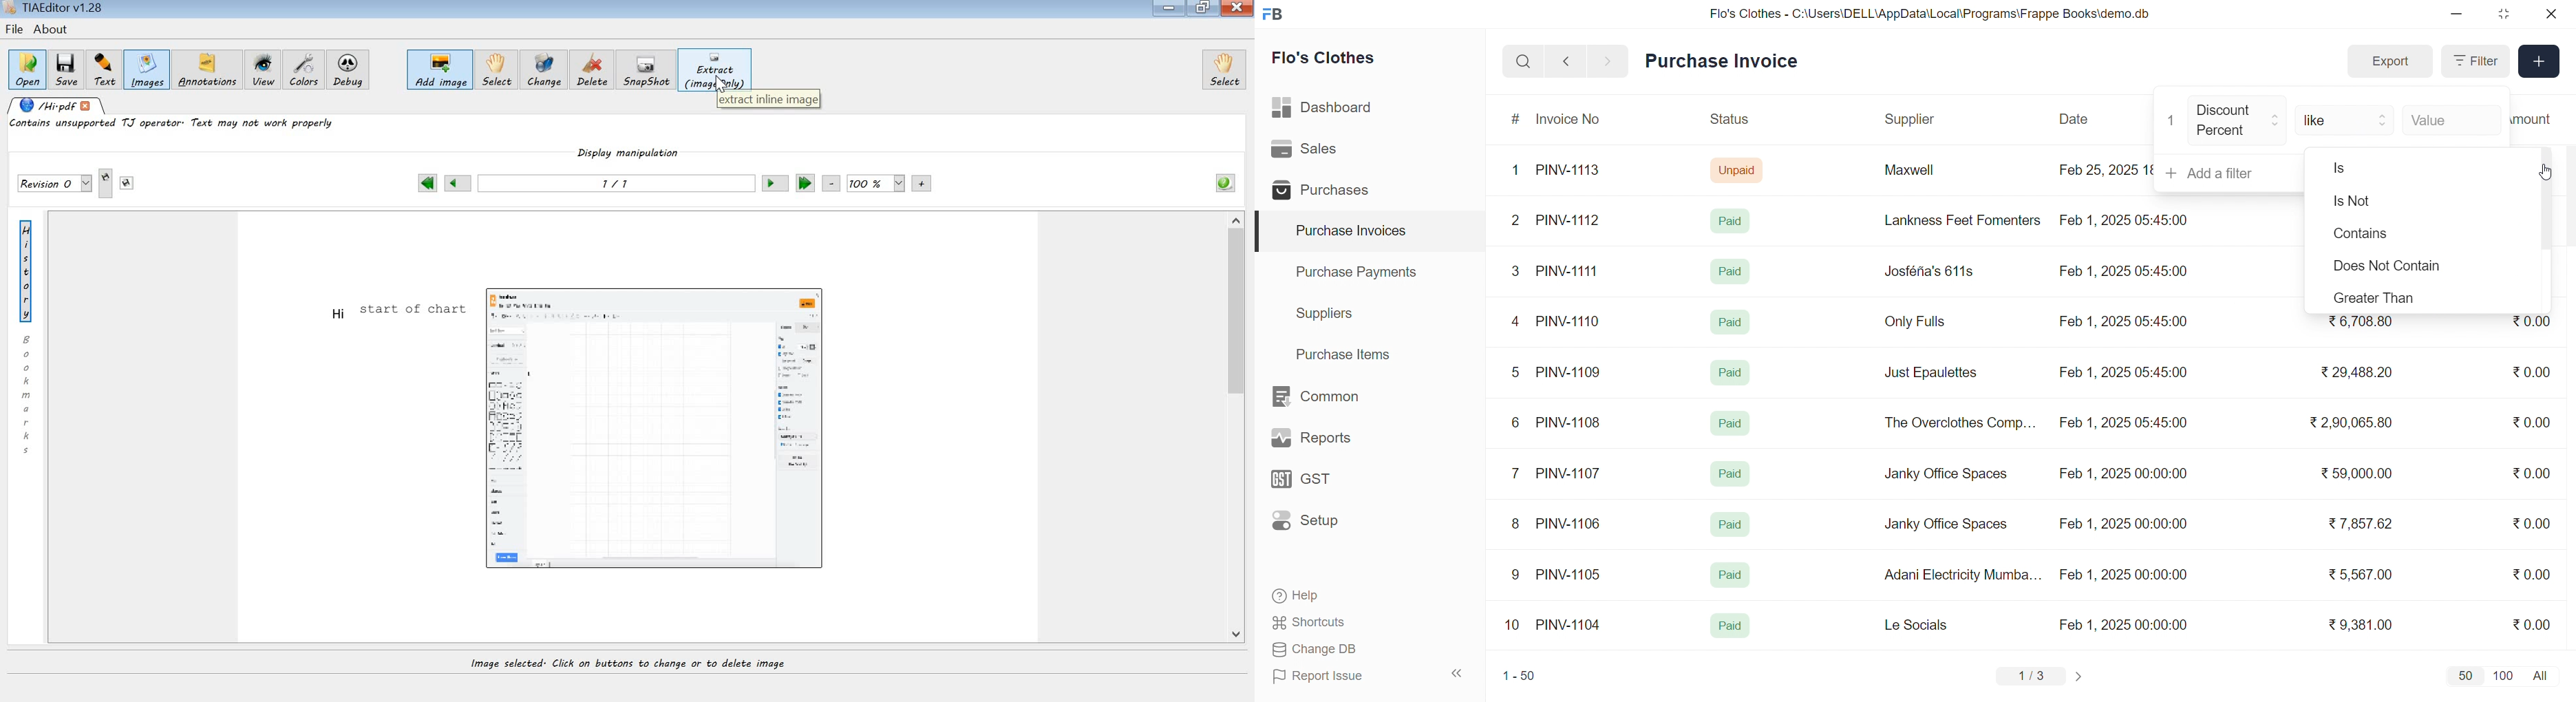 The height and width of the screenshot is (728, 2576). I want to click on Add, so click(2540, 62).